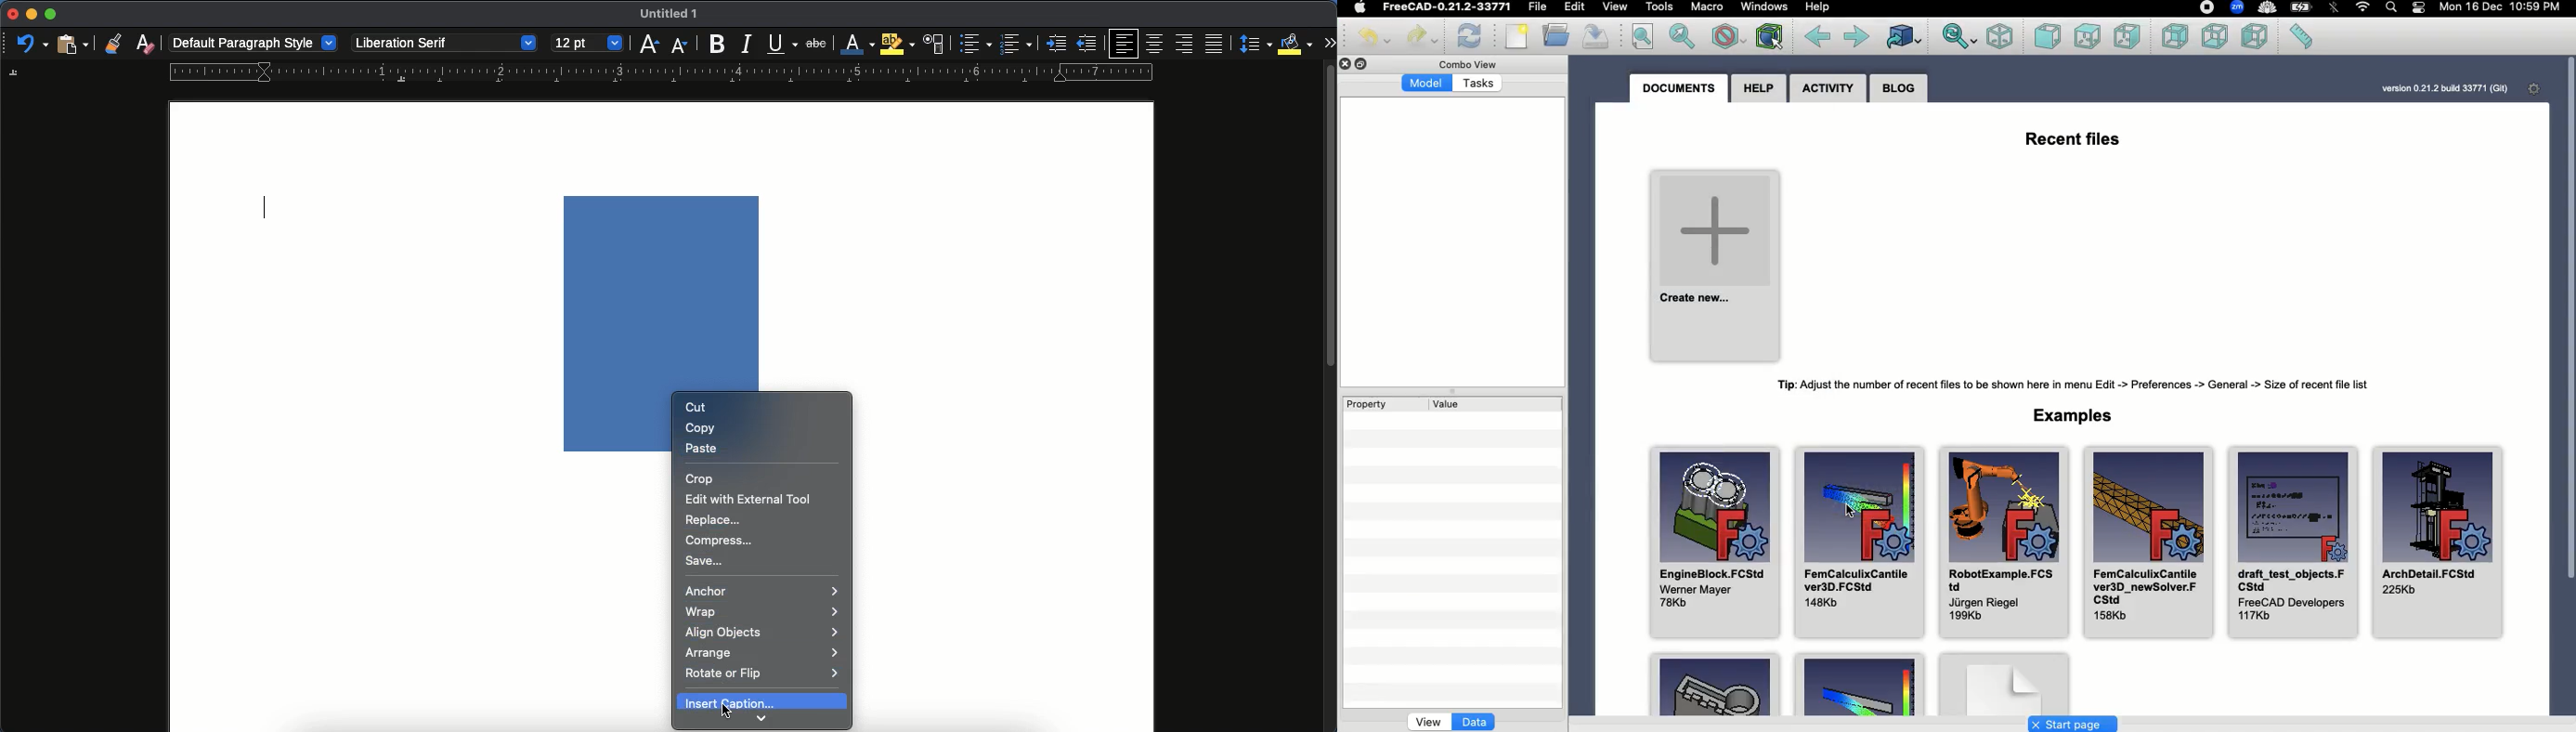 Image resolution: width=2576 pixels, height=756 pixels. I want to click on expand, so click(1329, 42).